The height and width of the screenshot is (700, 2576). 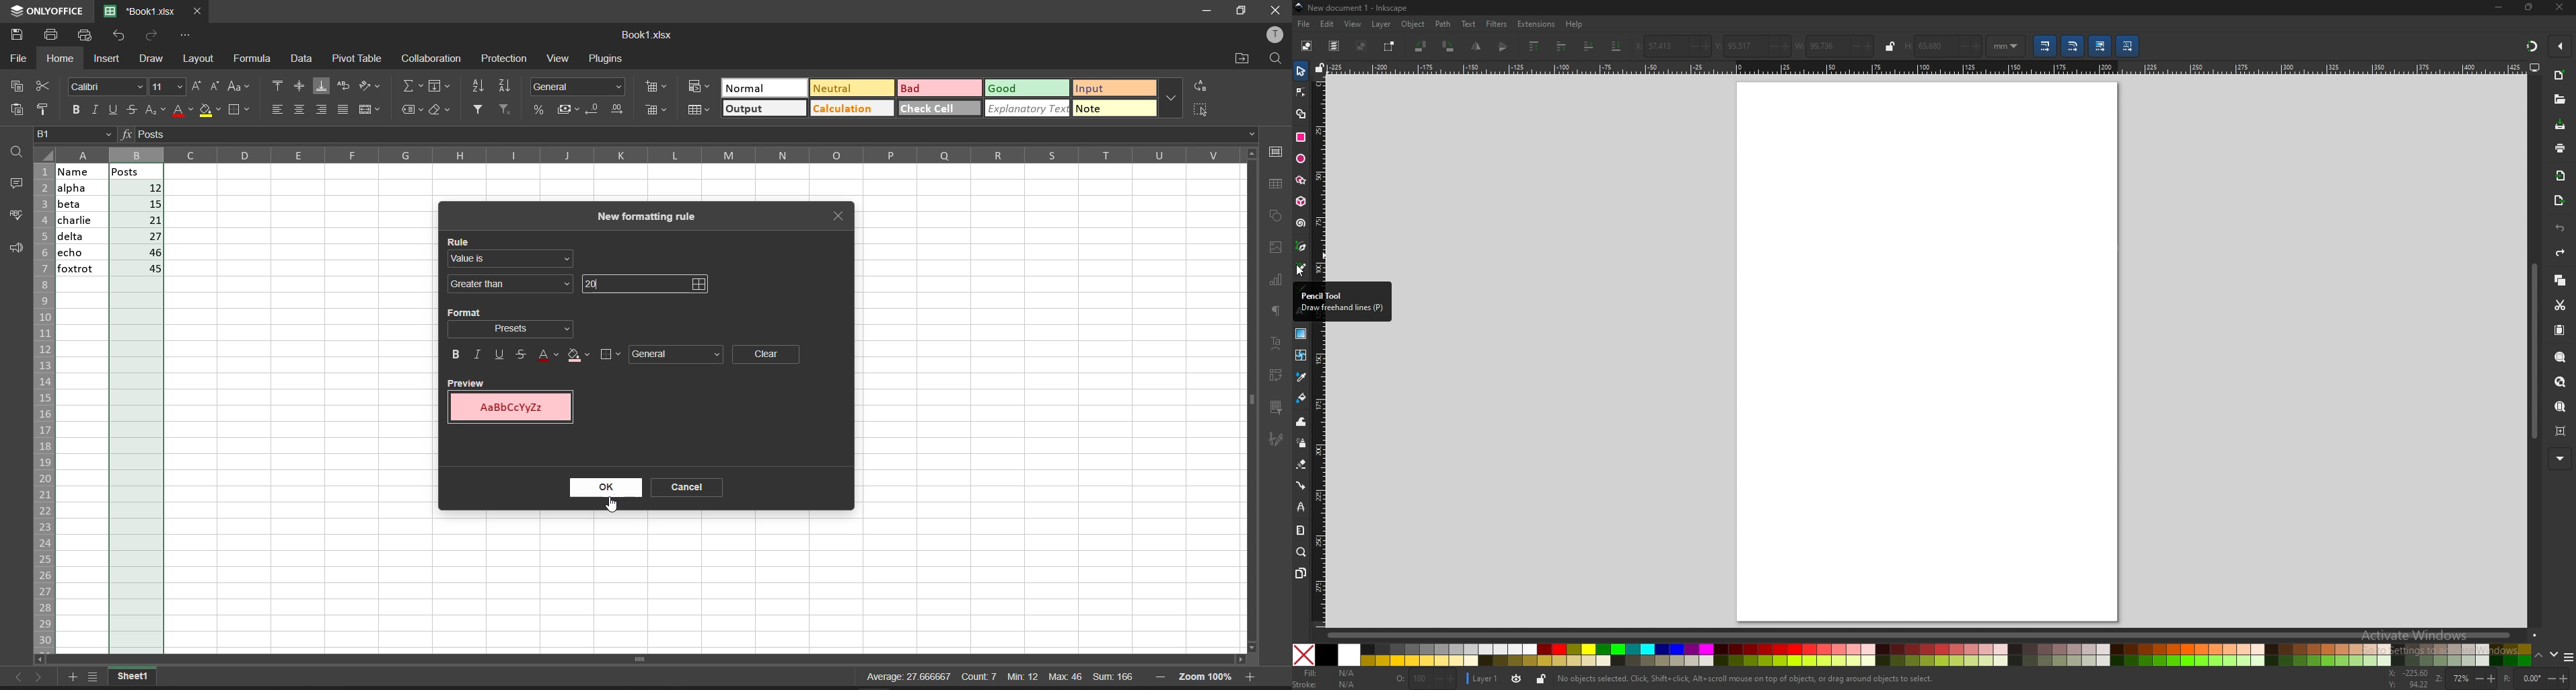 What do you see at coordinates (77, 221) in the screenshot?
I see `name` at bounding box center [77, 221].